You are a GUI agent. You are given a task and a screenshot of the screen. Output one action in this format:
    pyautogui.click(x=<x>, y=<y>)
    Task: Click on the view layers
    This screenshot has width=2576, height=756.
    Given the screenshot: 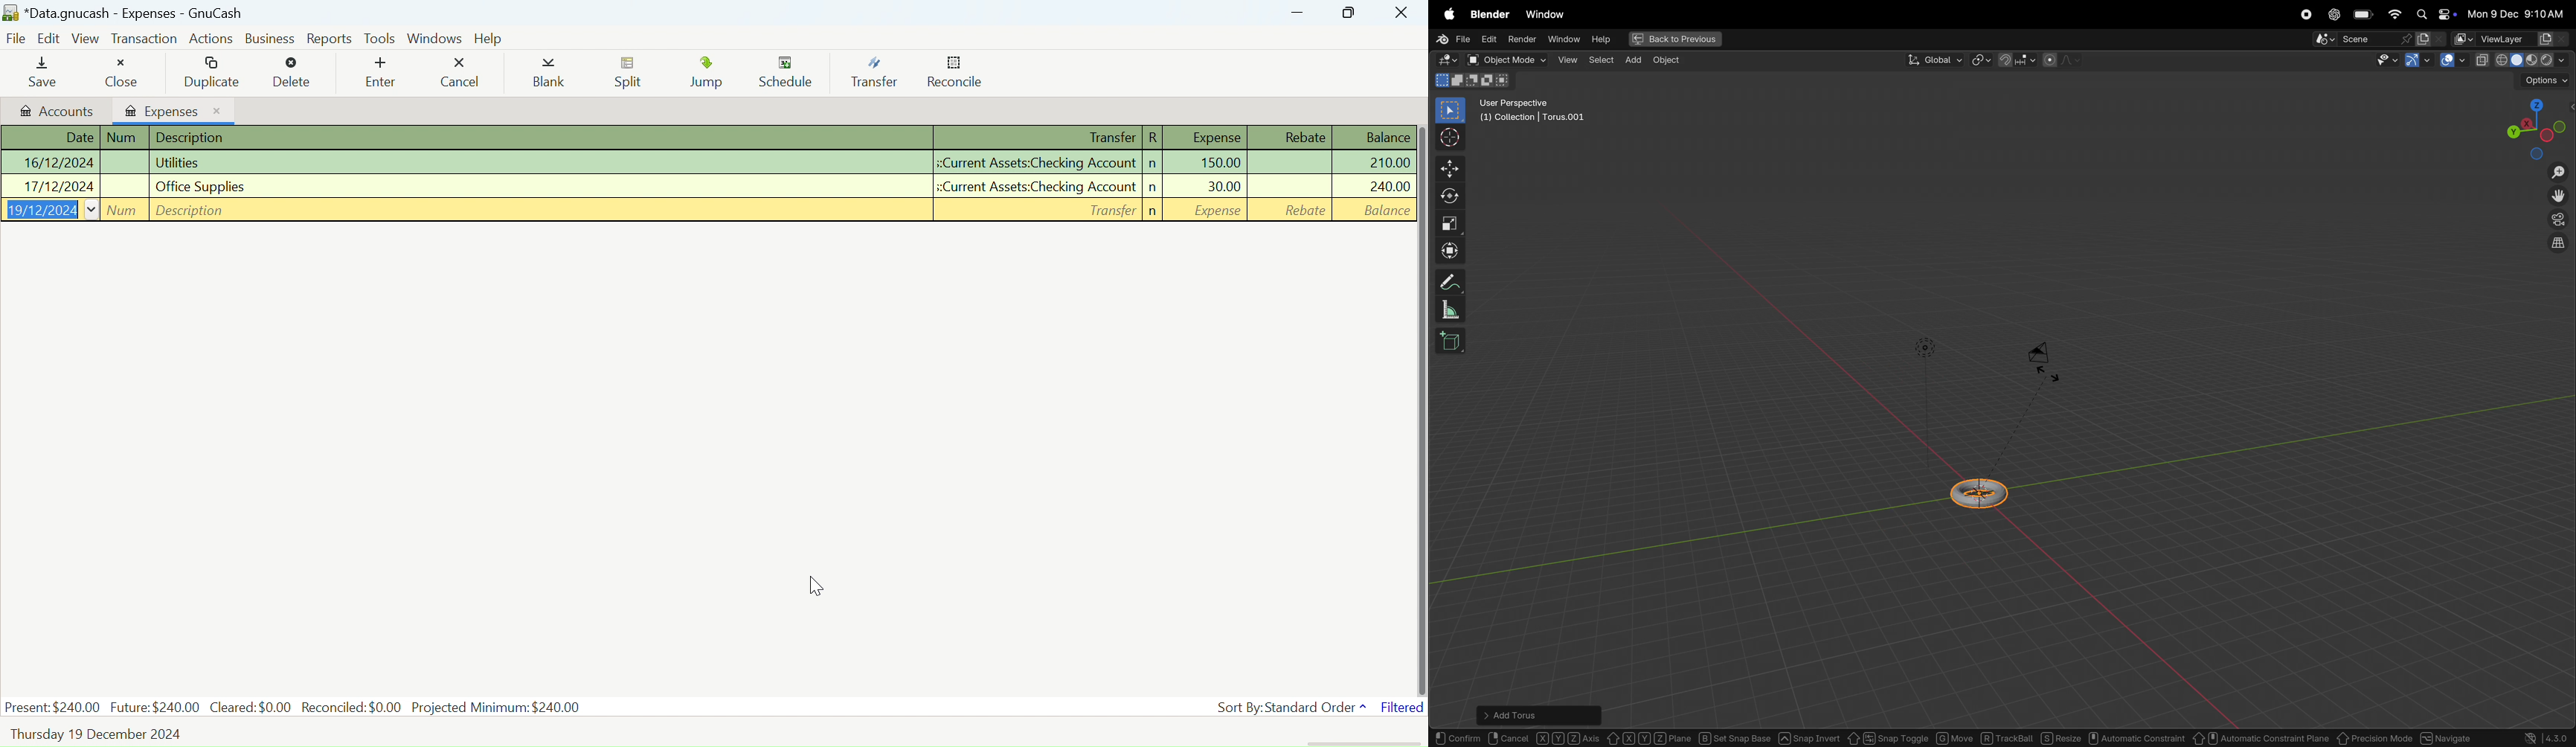 What is the action you would take?
    pyautogui.click(x=2524, y=39)
    